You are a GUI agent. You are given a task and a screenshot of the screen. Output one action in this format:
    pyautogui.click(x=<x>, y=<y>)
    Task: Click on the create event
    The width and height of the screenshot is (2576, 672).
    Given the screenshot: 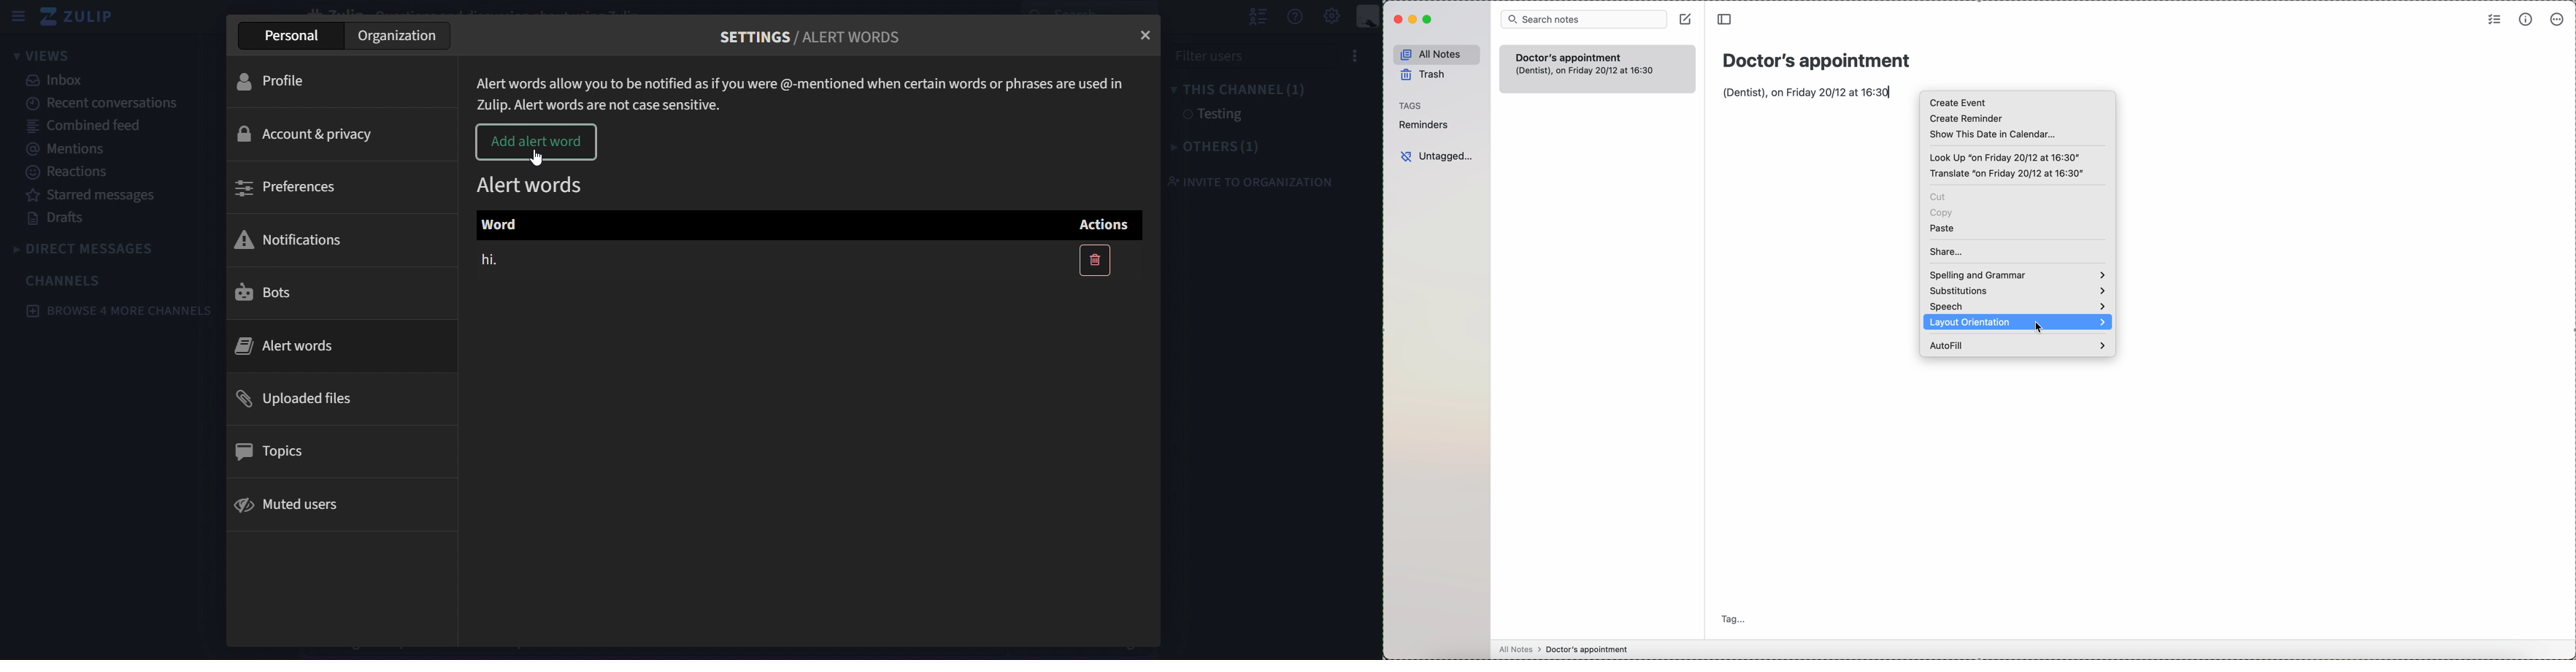 What is the action you would take?
    pyautogui.click(x=1959, y=103)
    